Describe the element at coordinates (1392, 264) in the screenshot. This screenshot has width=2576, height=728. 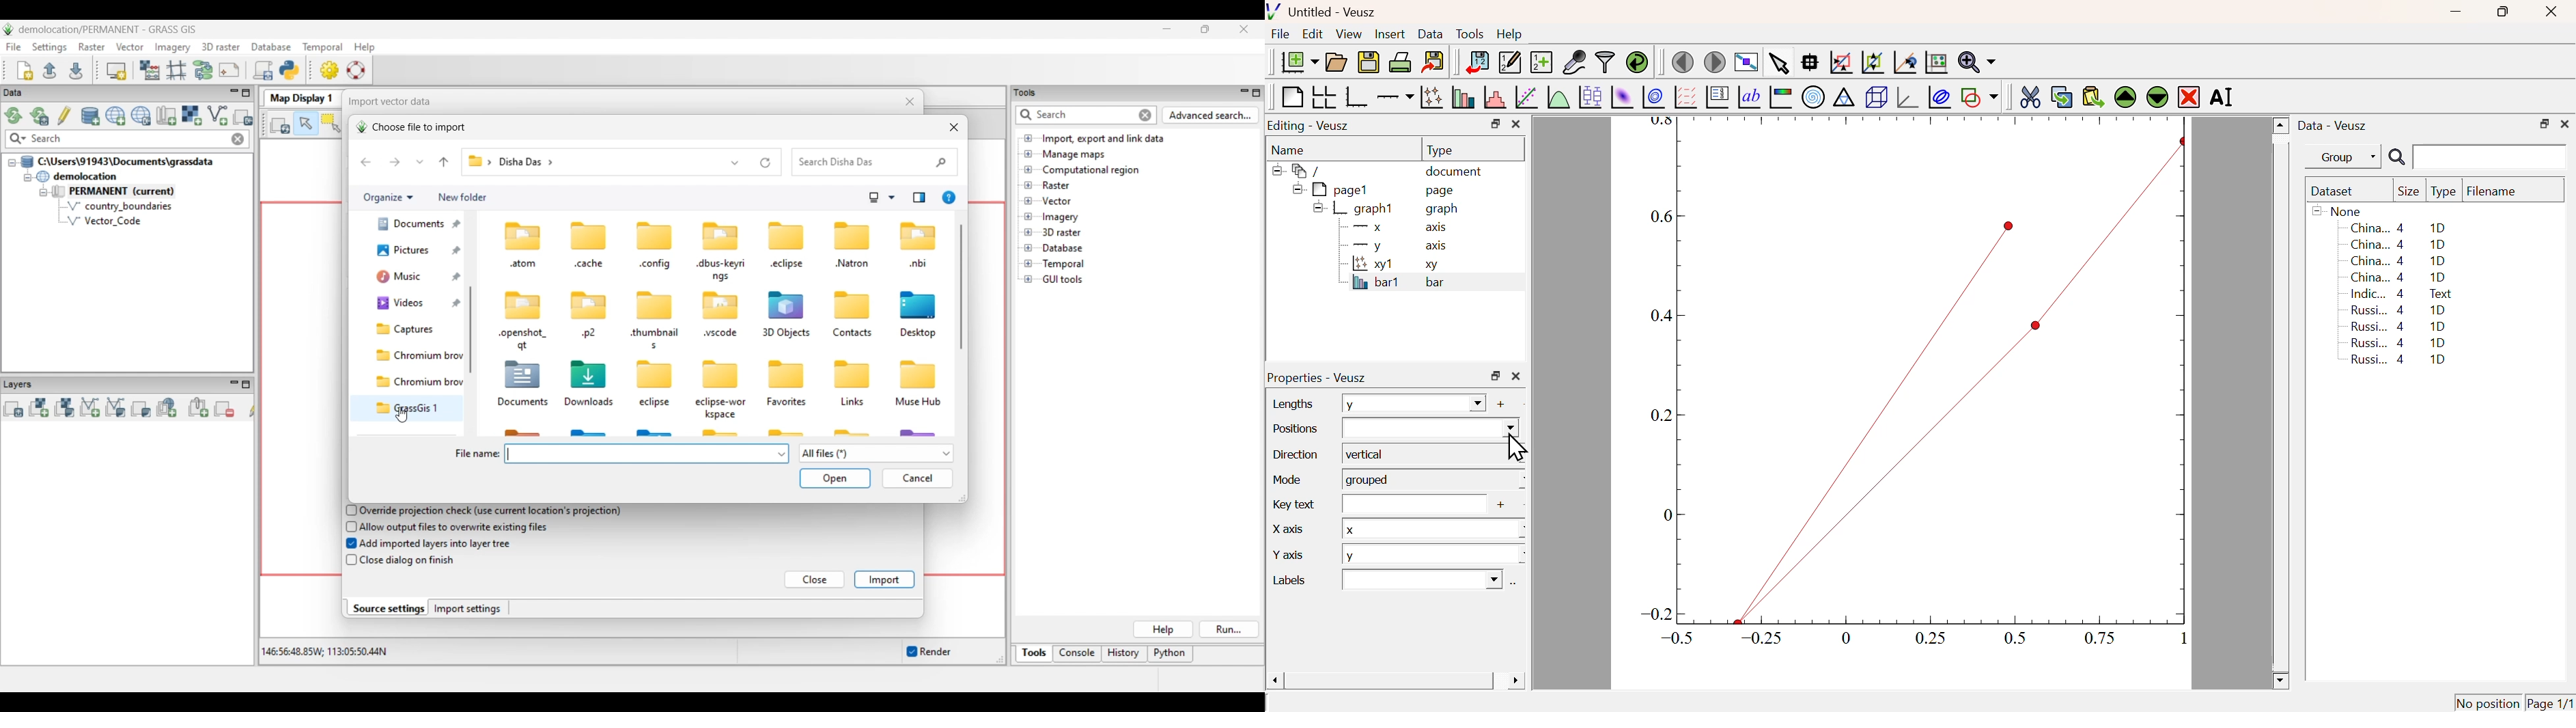
I see `xy1 xy` at that location.